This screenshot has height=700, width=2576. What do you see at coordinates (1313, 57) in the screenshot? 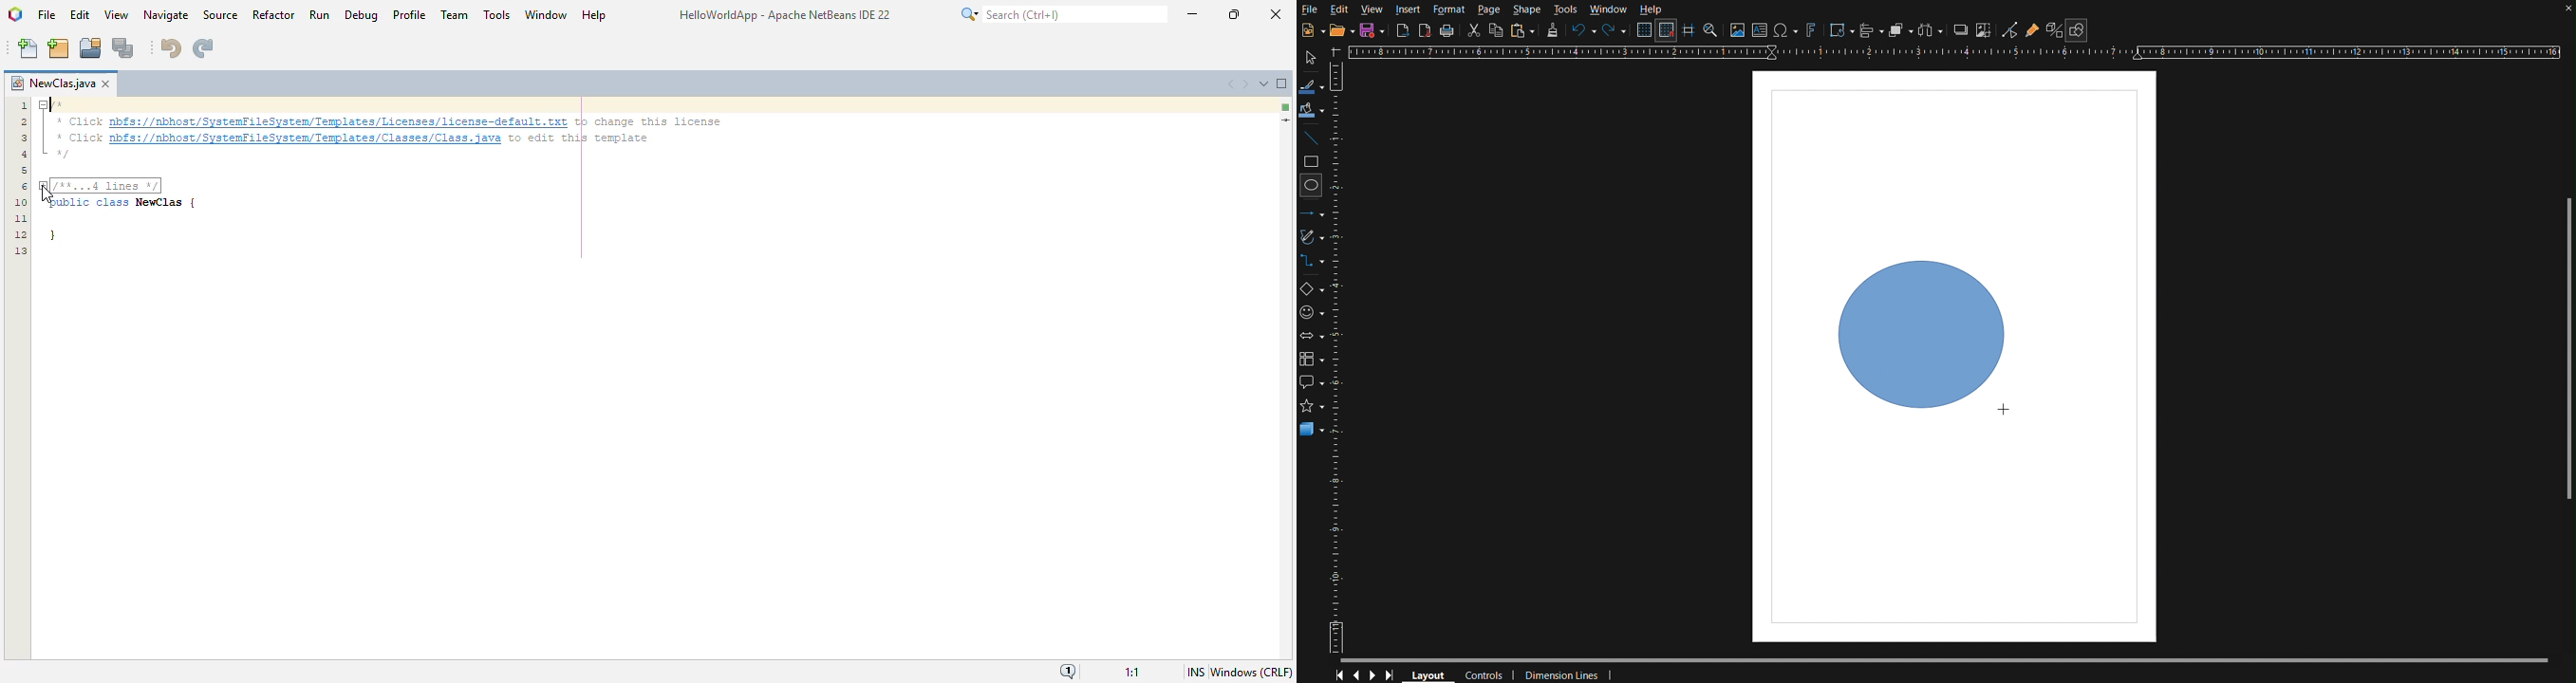
I see `Select` at bounding box center [1313, 57].